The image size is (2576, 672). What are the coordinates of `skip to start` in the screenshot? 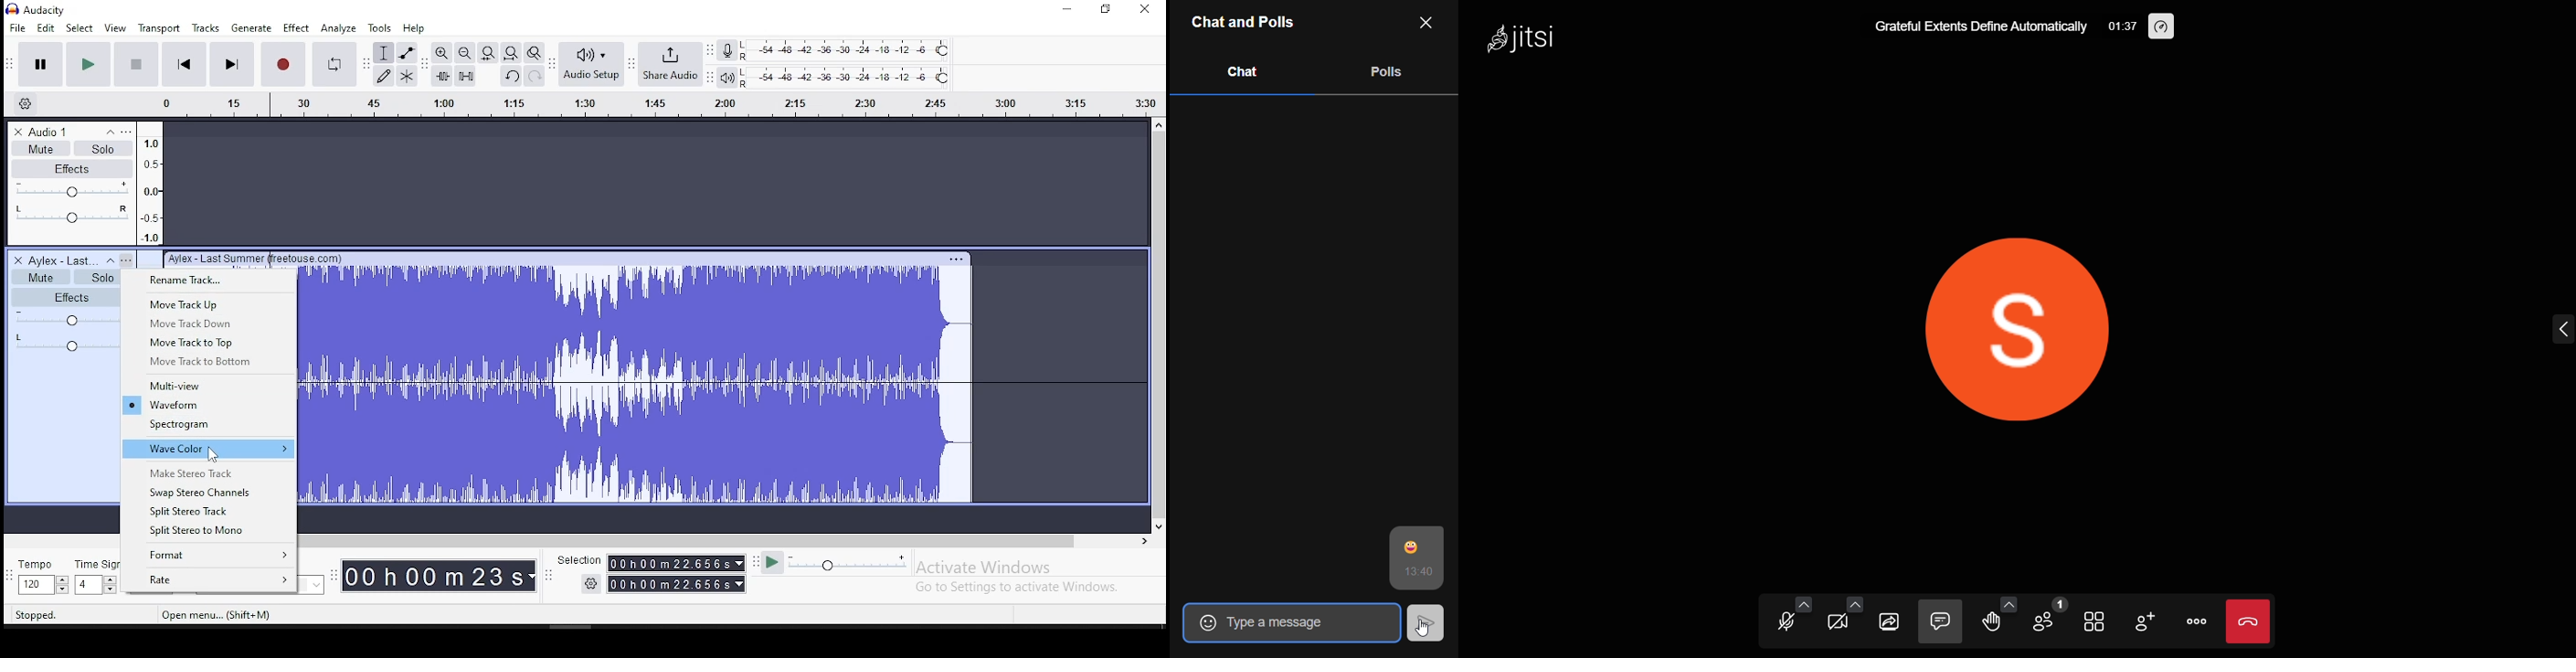 It's located at (182, 64).